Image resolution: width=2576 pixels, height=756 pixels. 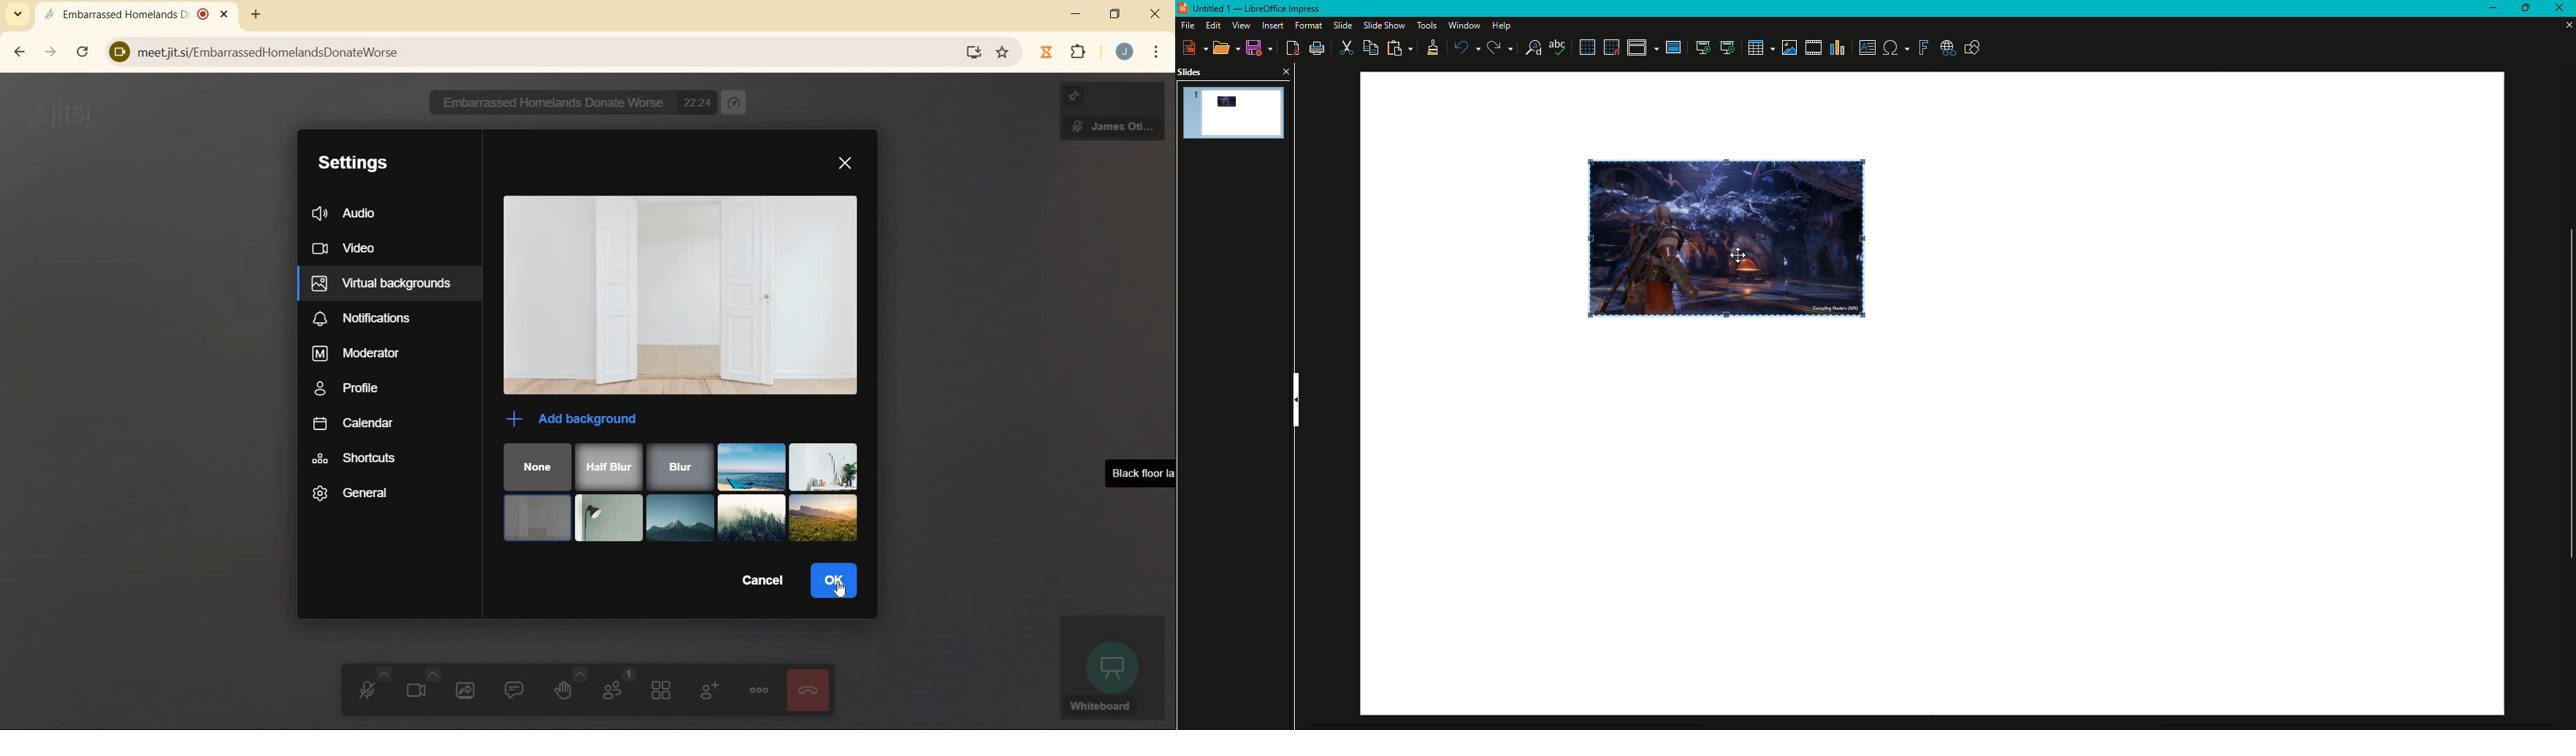 I want to click on View, so click(x=1239, y=26).